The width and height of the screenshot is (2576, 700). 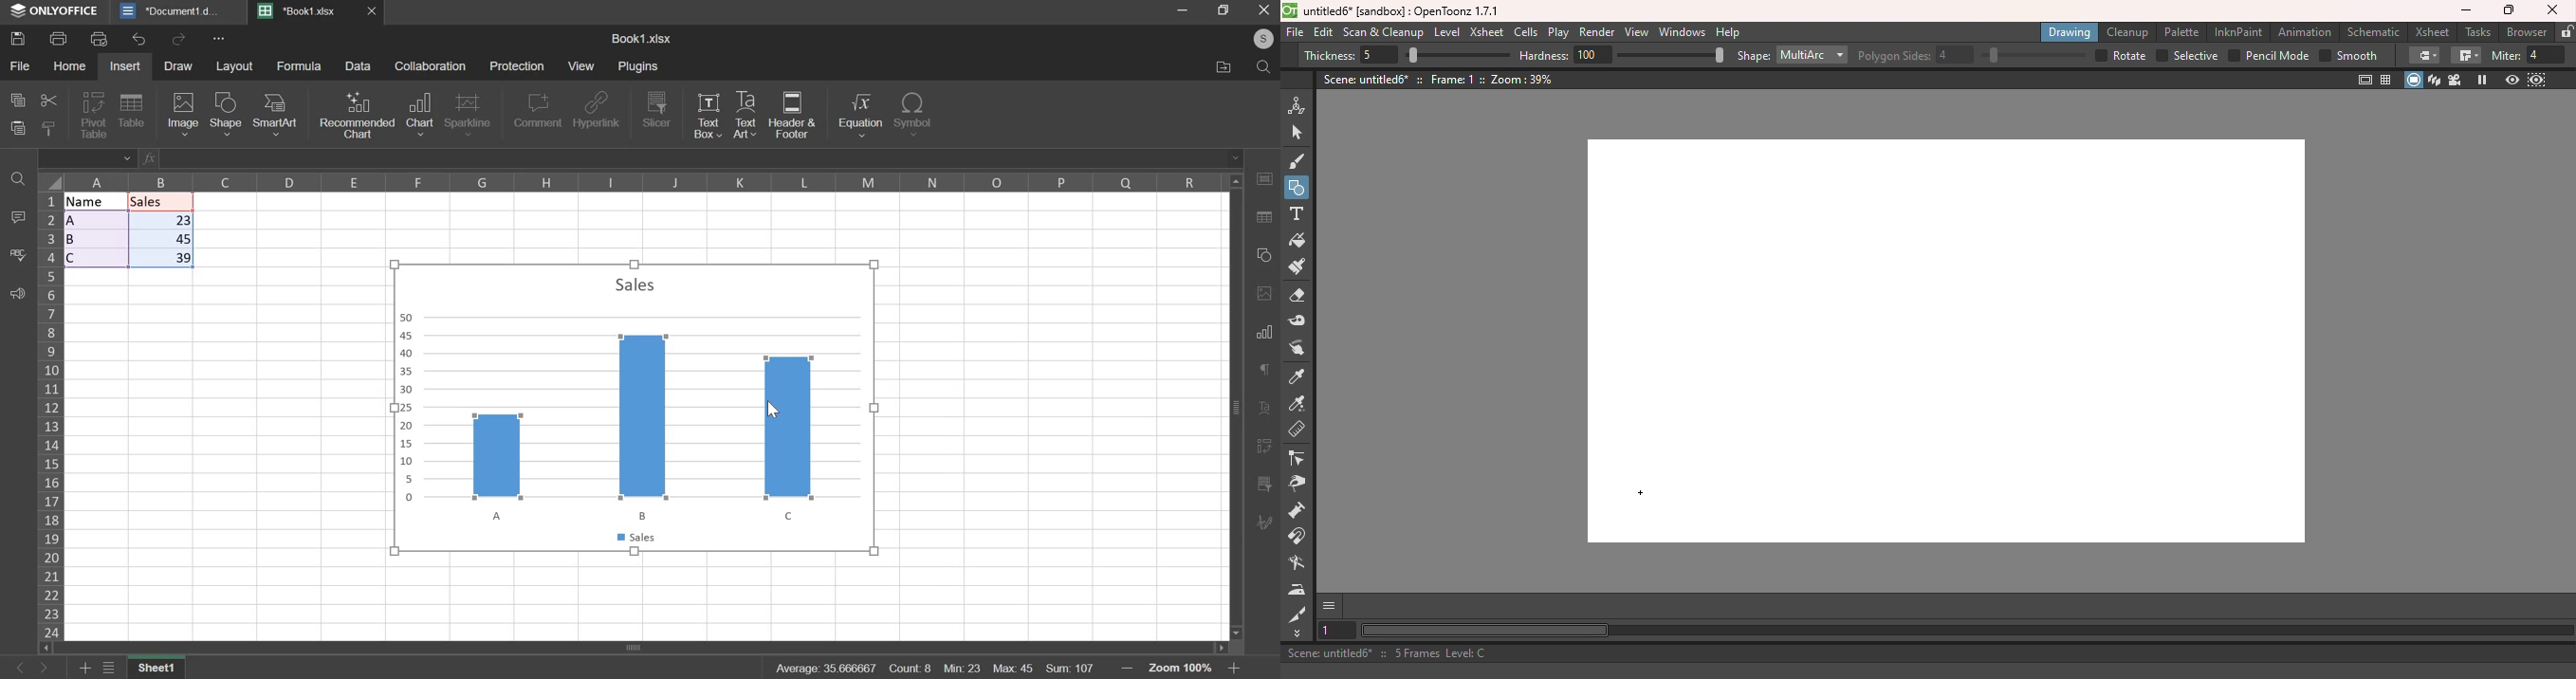 What do you see at coordinates (912, 115) in the screenshot?
I see `symbol` at bounding box center [912, 115].